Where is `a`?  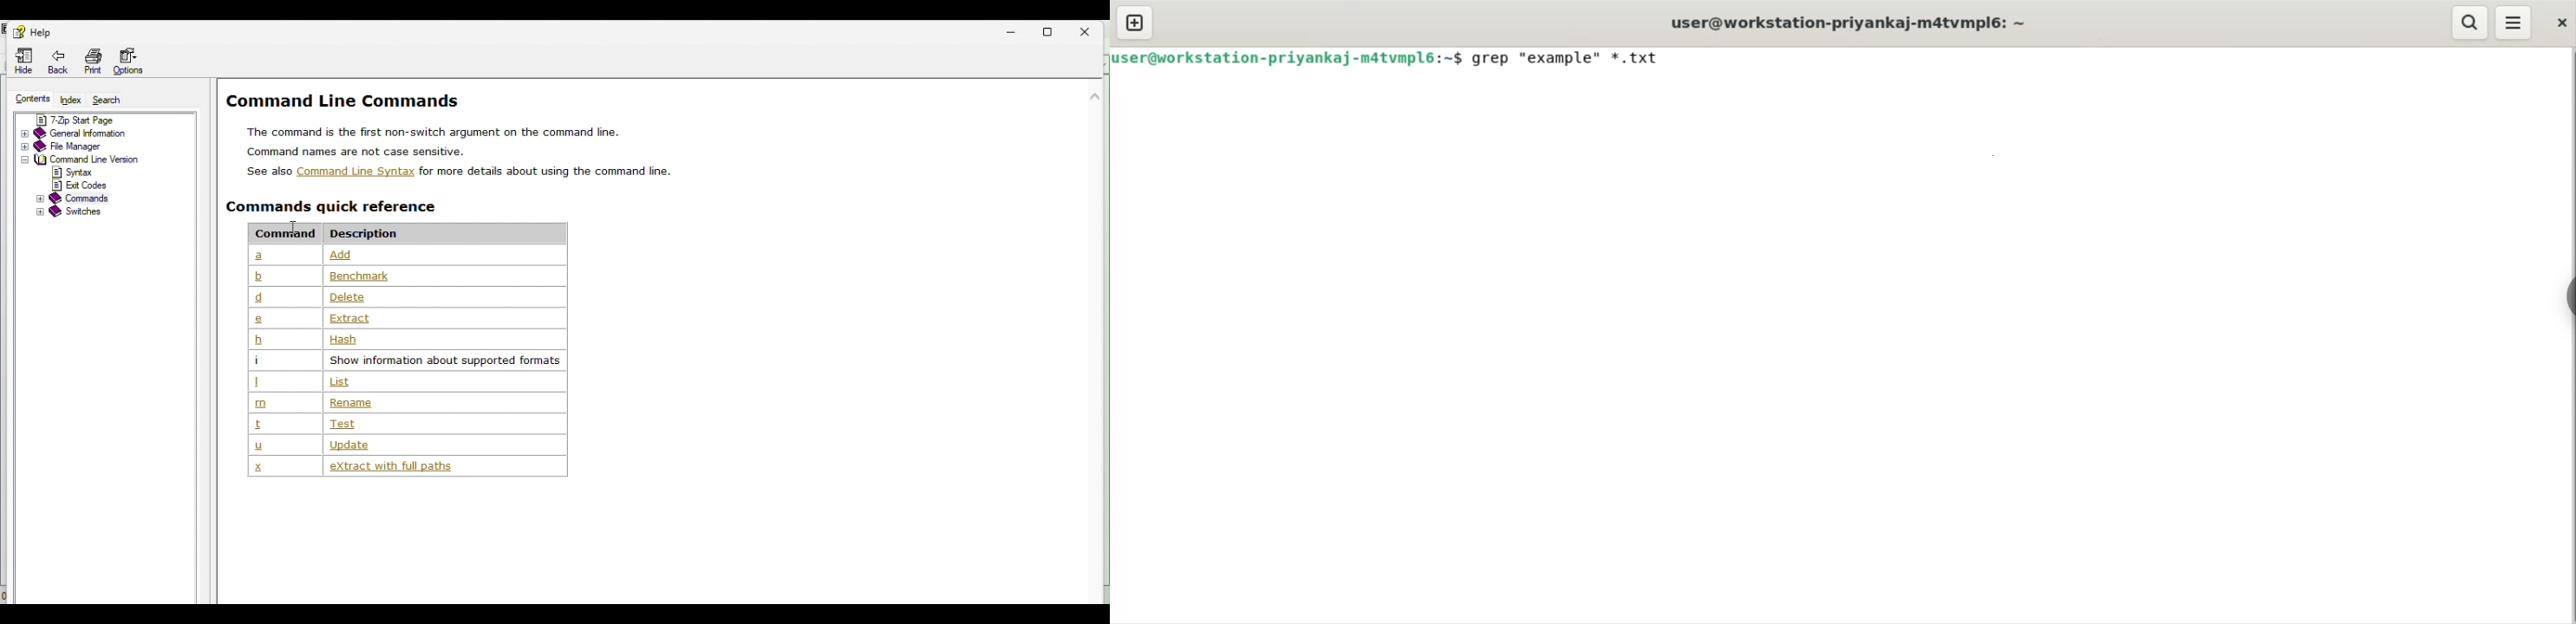
a is located at coordinates (262, 257).